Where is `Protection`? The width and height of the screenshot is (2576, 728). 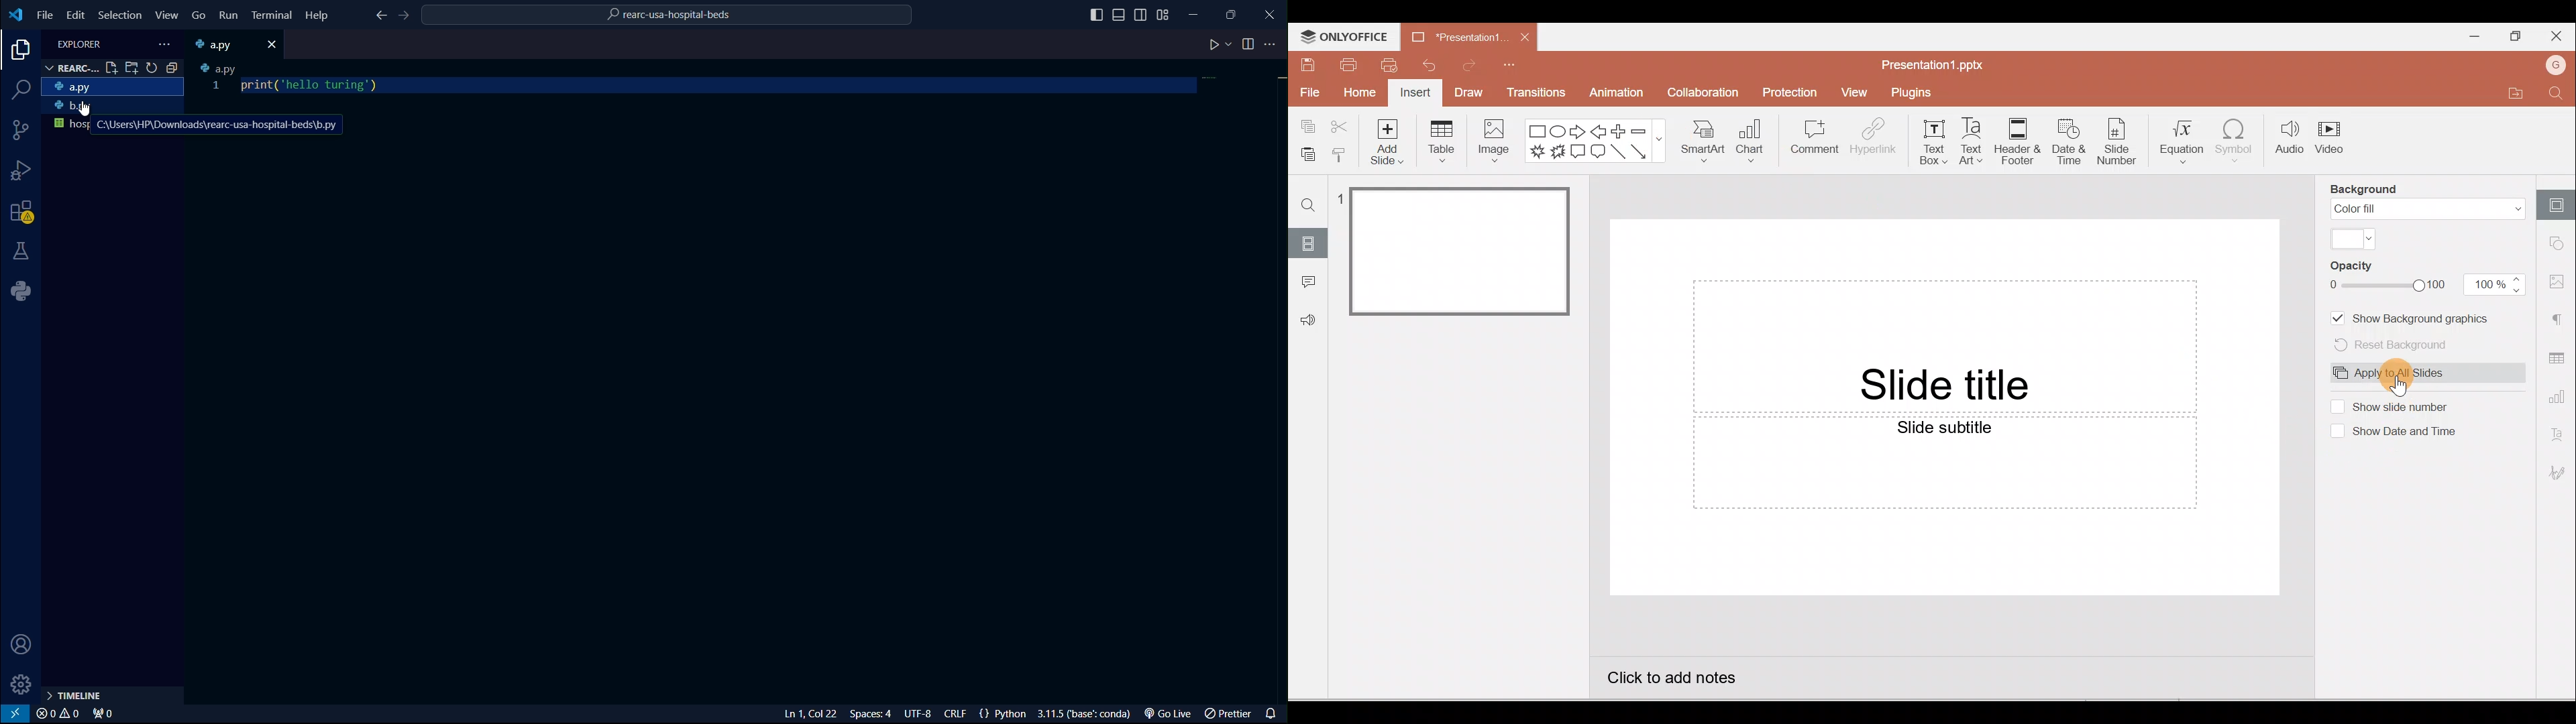
Protection is located at coordinates (1791, 90).